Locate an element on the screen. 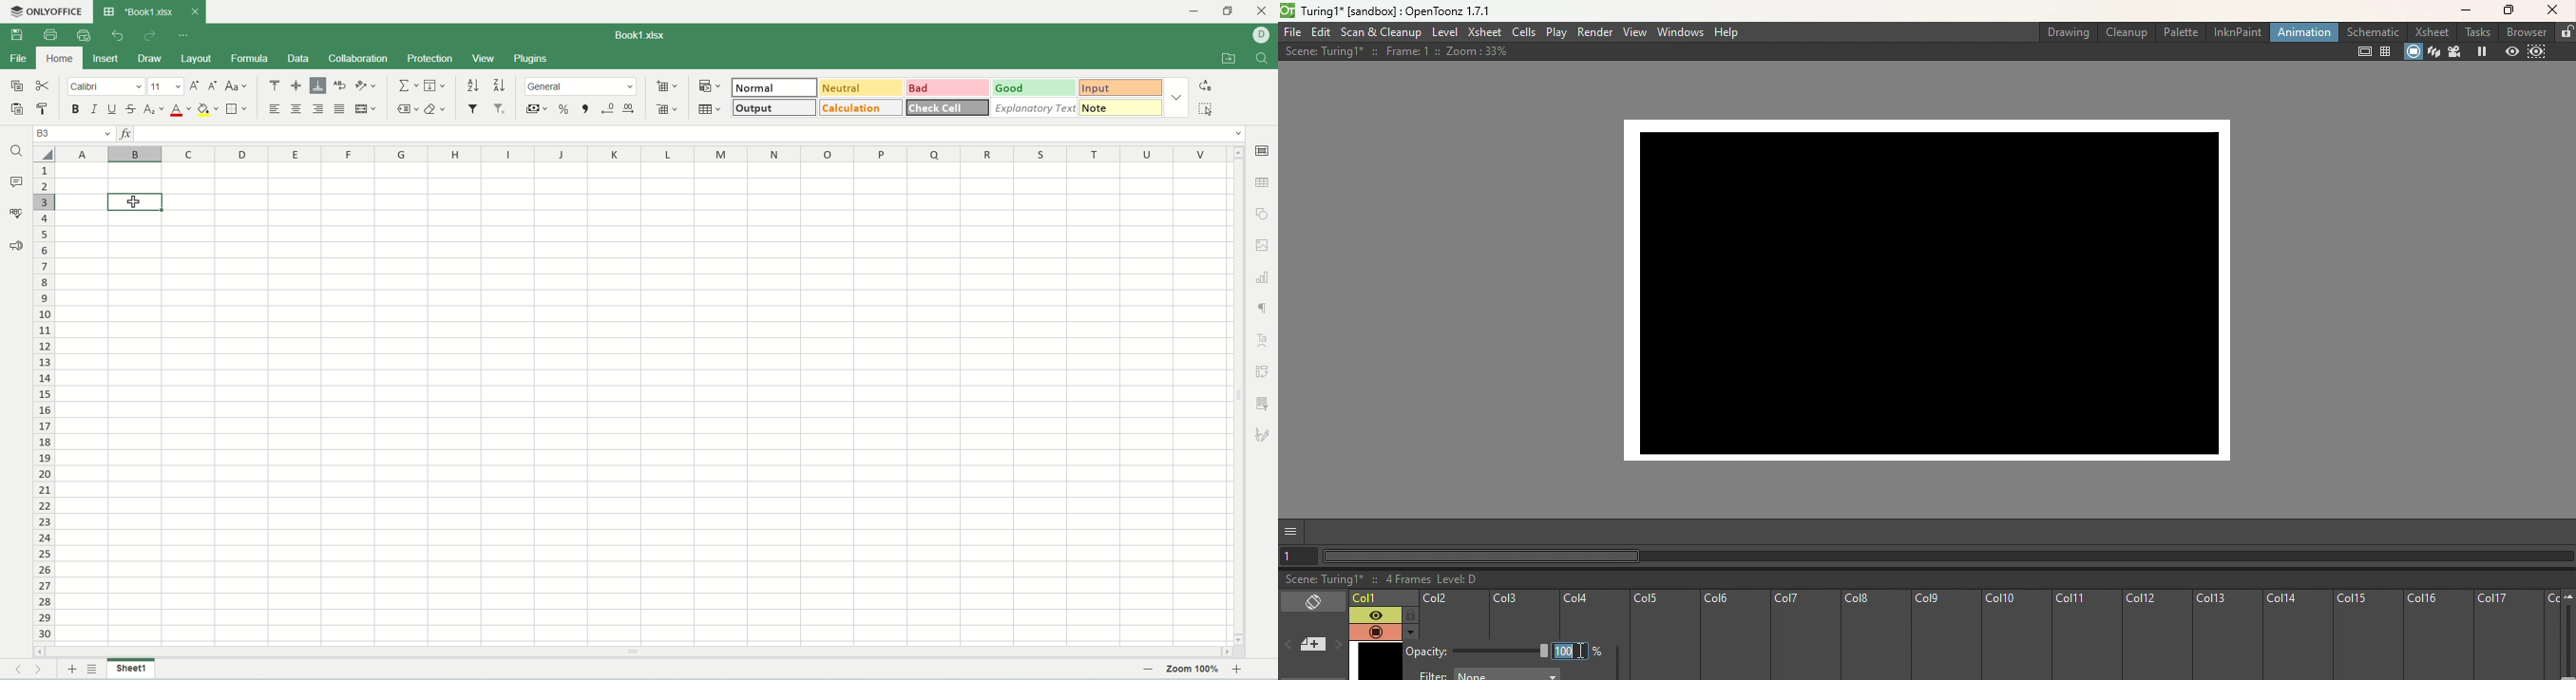 The image size is (2576, 700). cursor is located at coordinates (136, 203).